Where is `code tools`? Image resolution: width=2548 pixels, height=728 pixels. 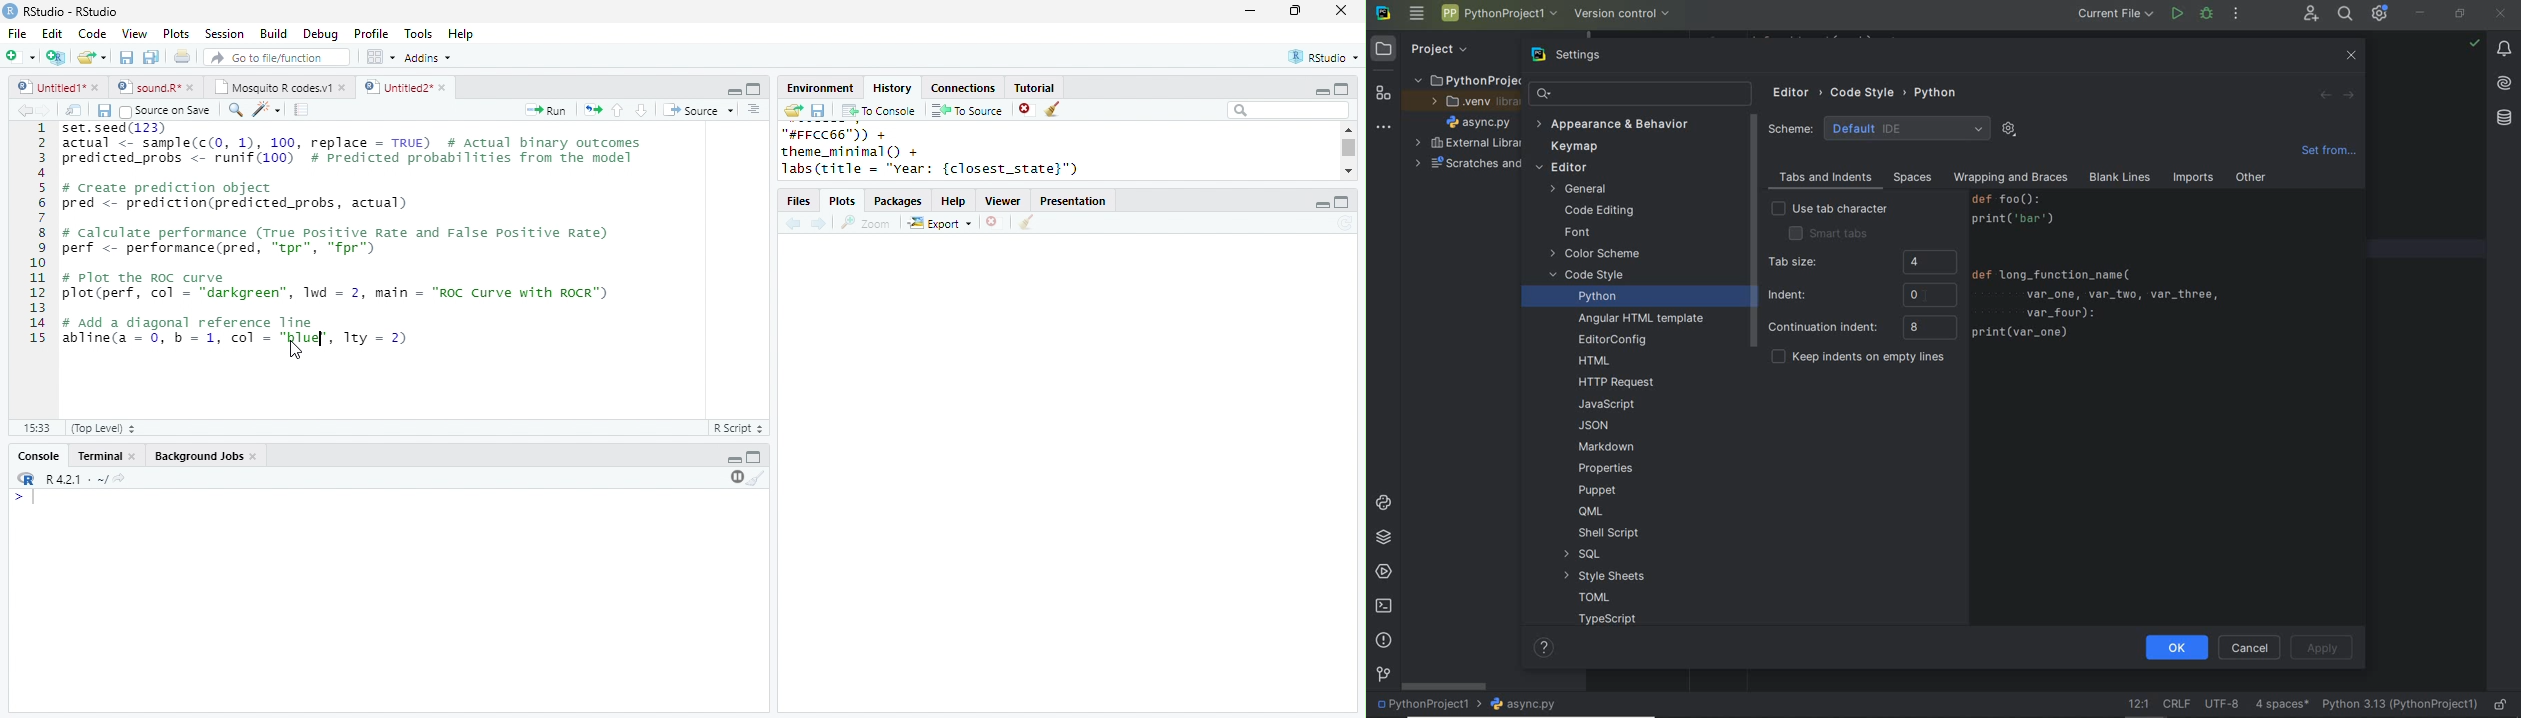
code tools is located at coordinates (267, 109).